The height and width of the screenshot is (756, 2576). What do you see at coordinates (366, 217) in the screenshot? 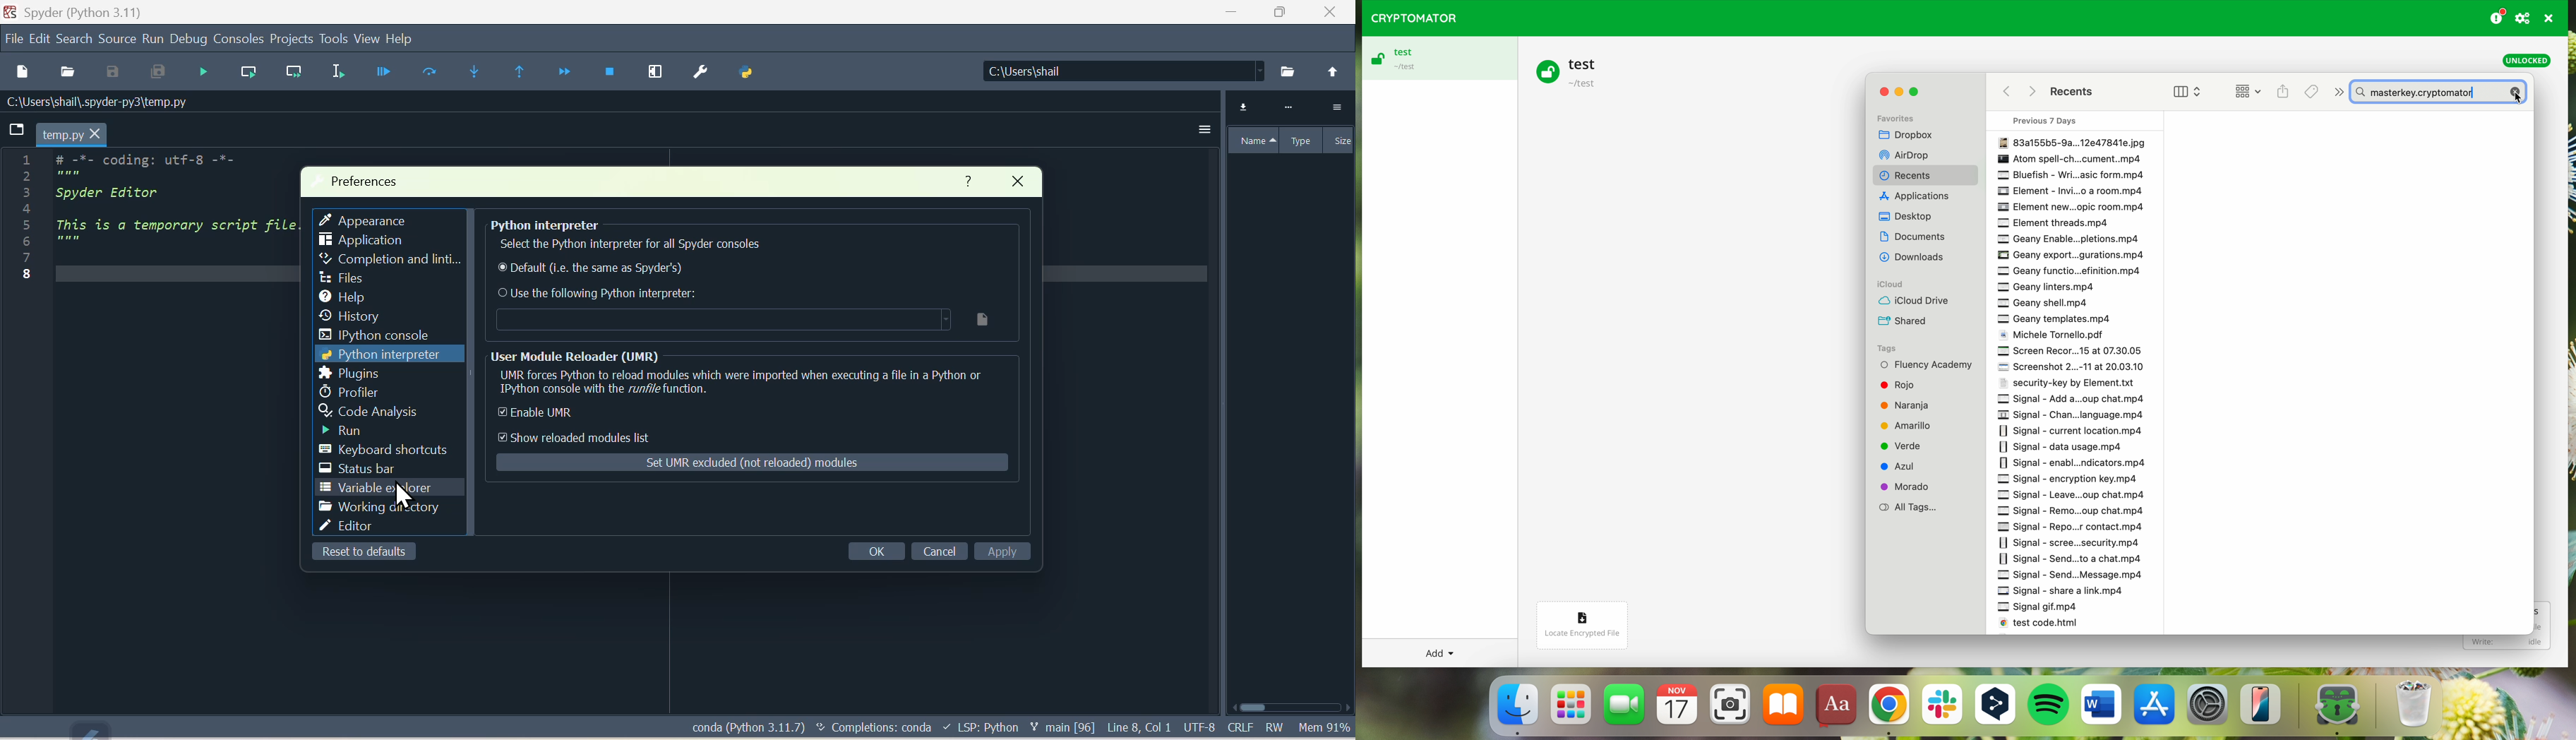
I see `Appearance` at bounding box center [366, 217].